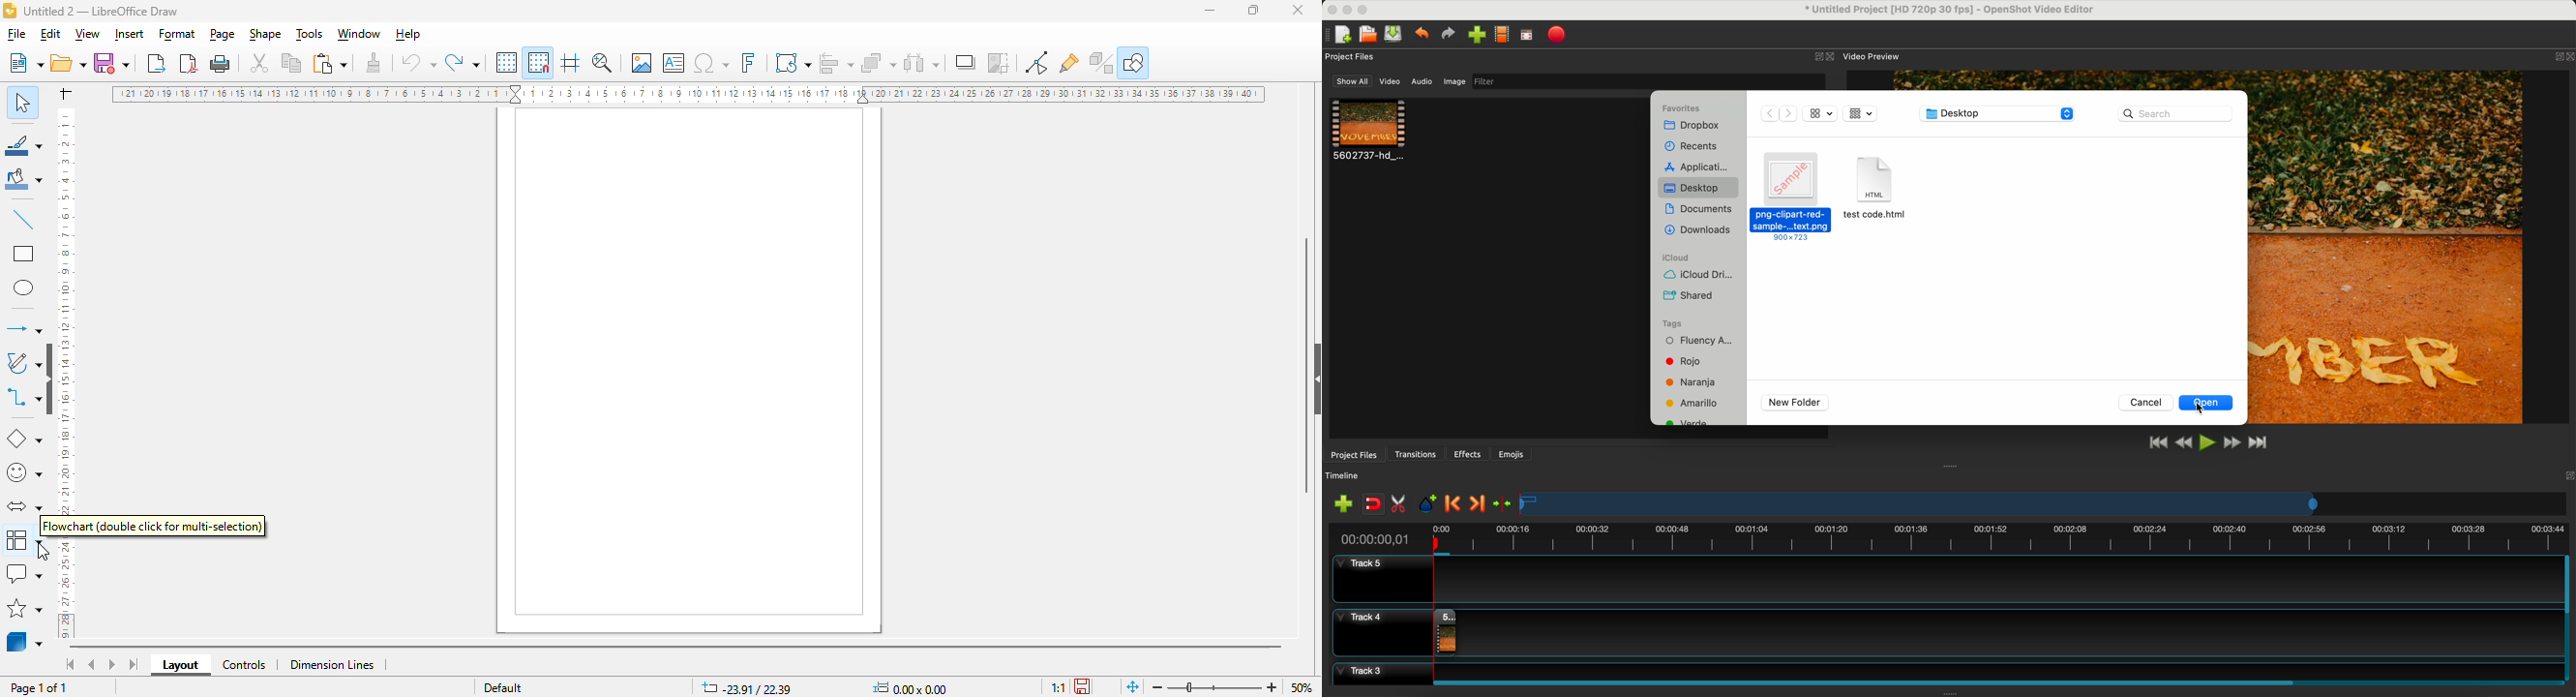  What do you see at coordinates (259, 63) in the screenshot?
I see `cut` at bounding box center [259, 63].